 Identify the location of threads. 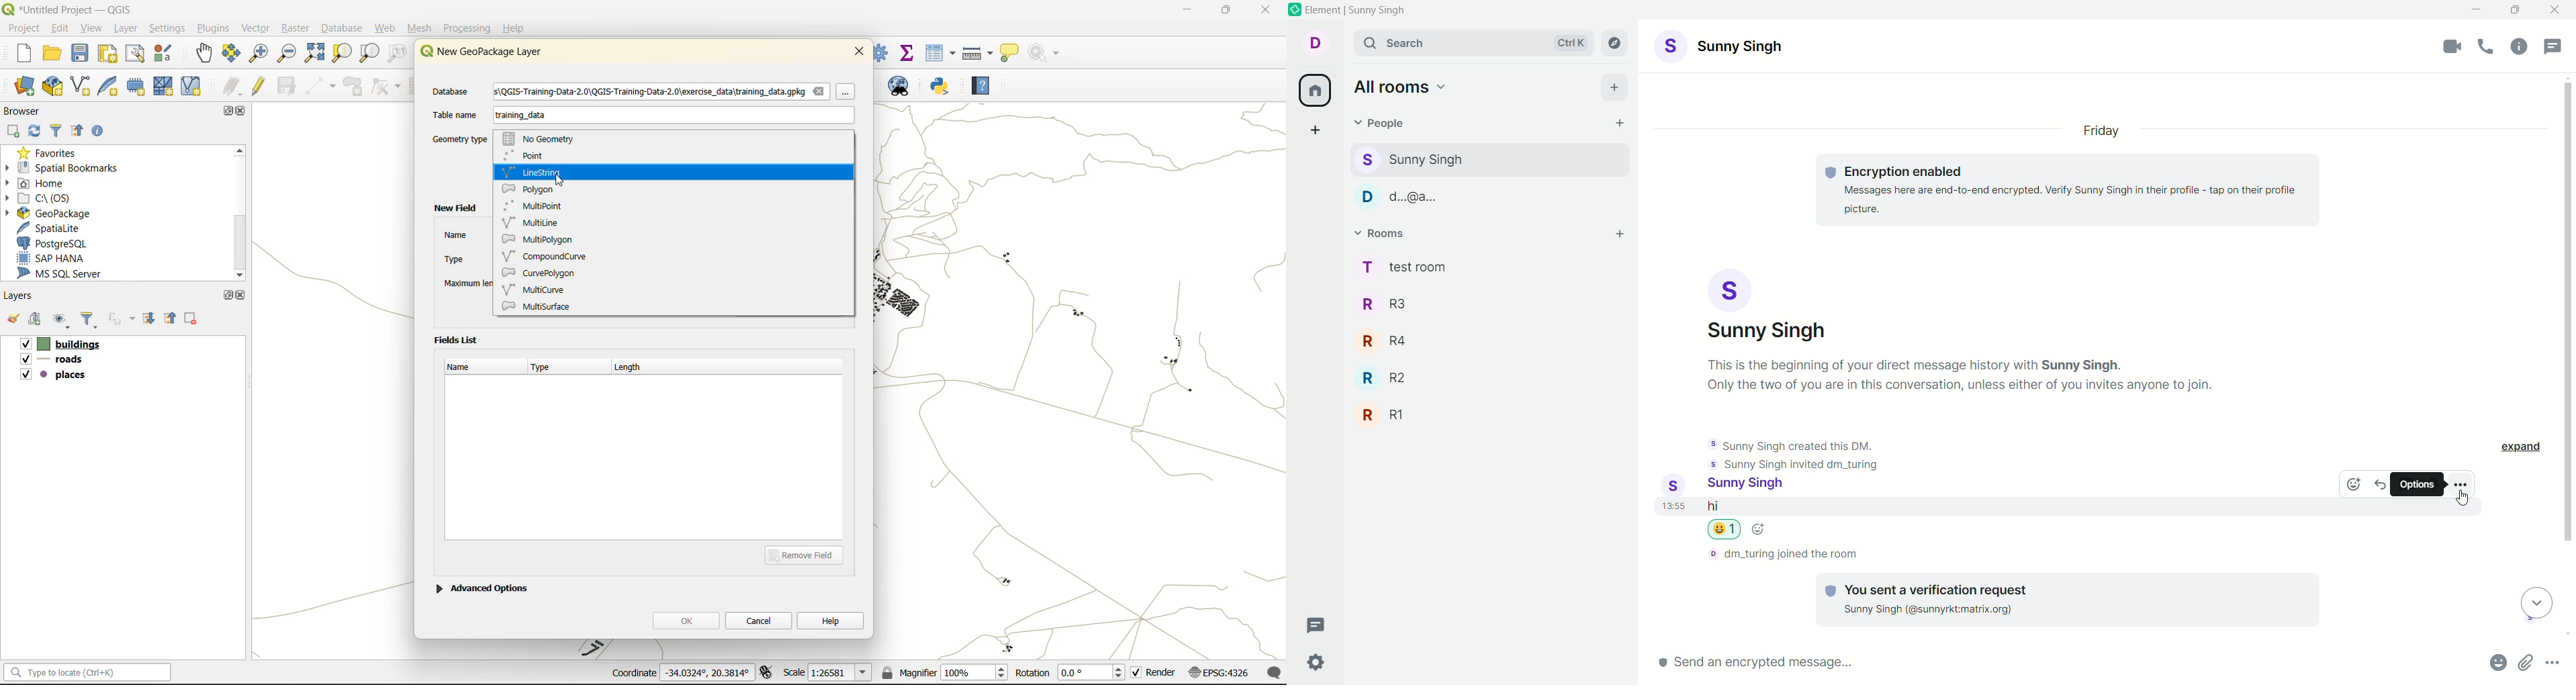
(2559, 46).